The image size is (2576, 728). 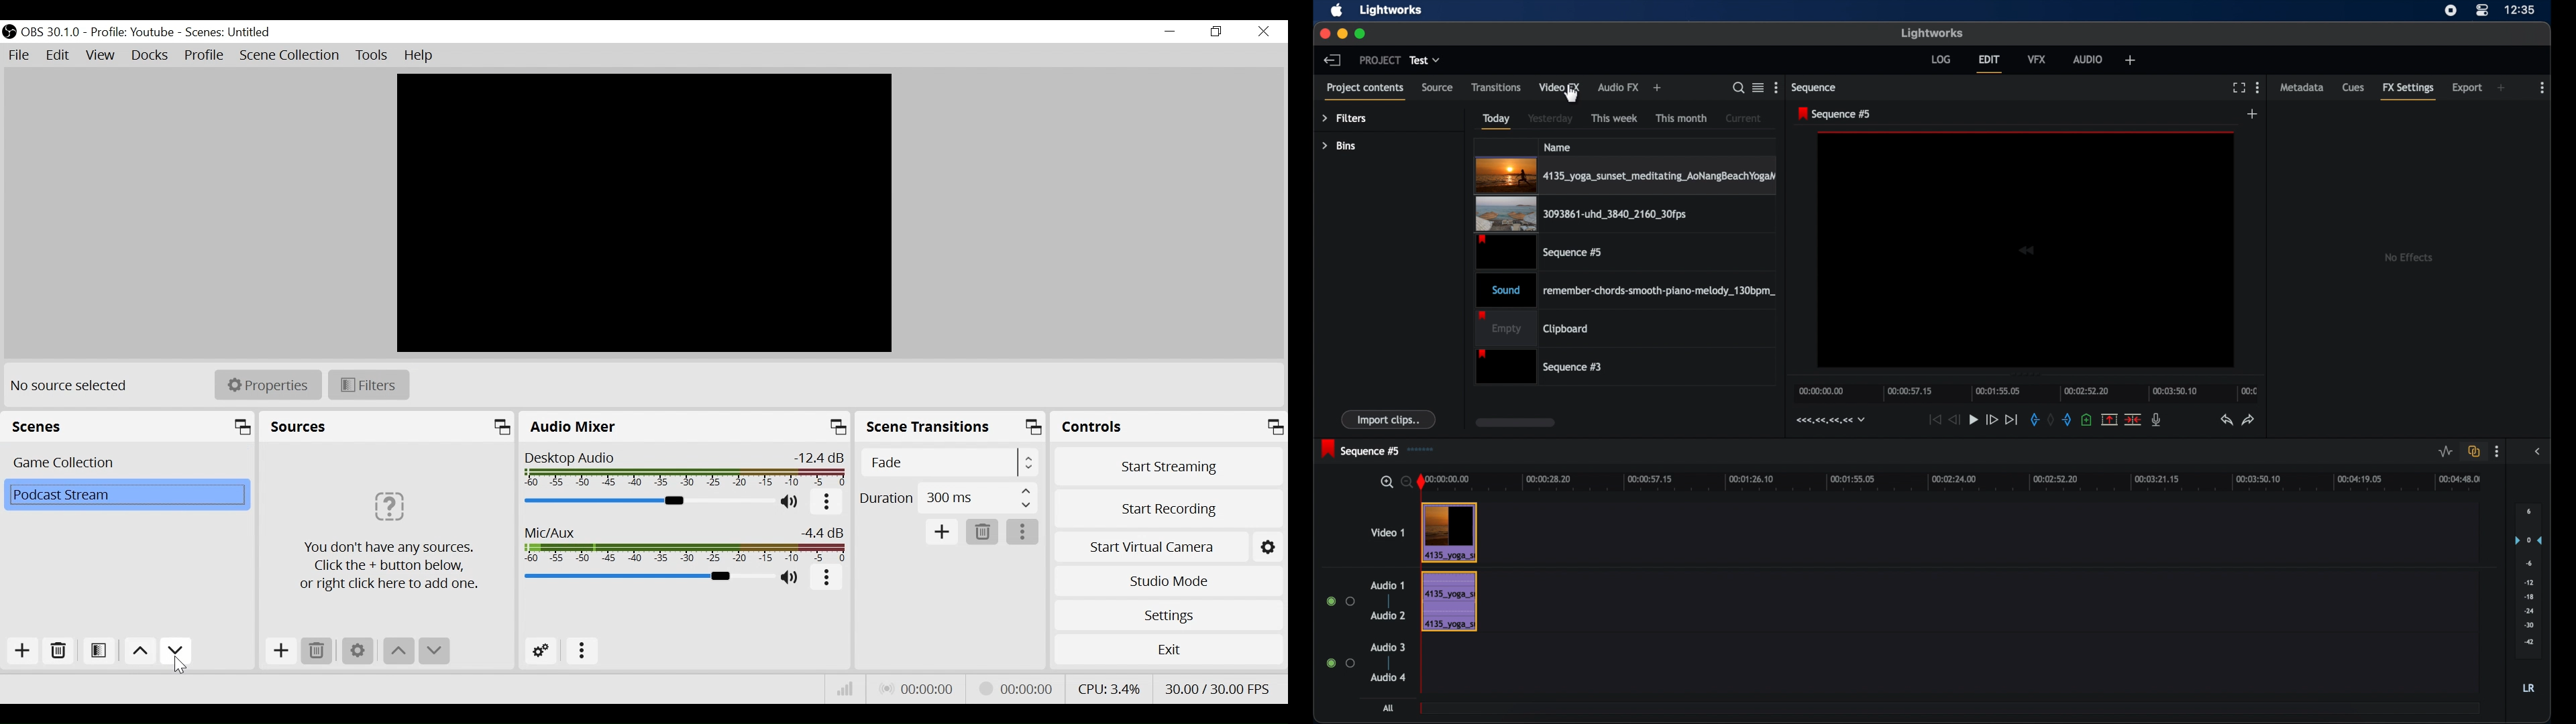 What do you see at coordinates (1405, 481) in the screenshot?
I see `zoom out` at bounding box center [1405, 481].